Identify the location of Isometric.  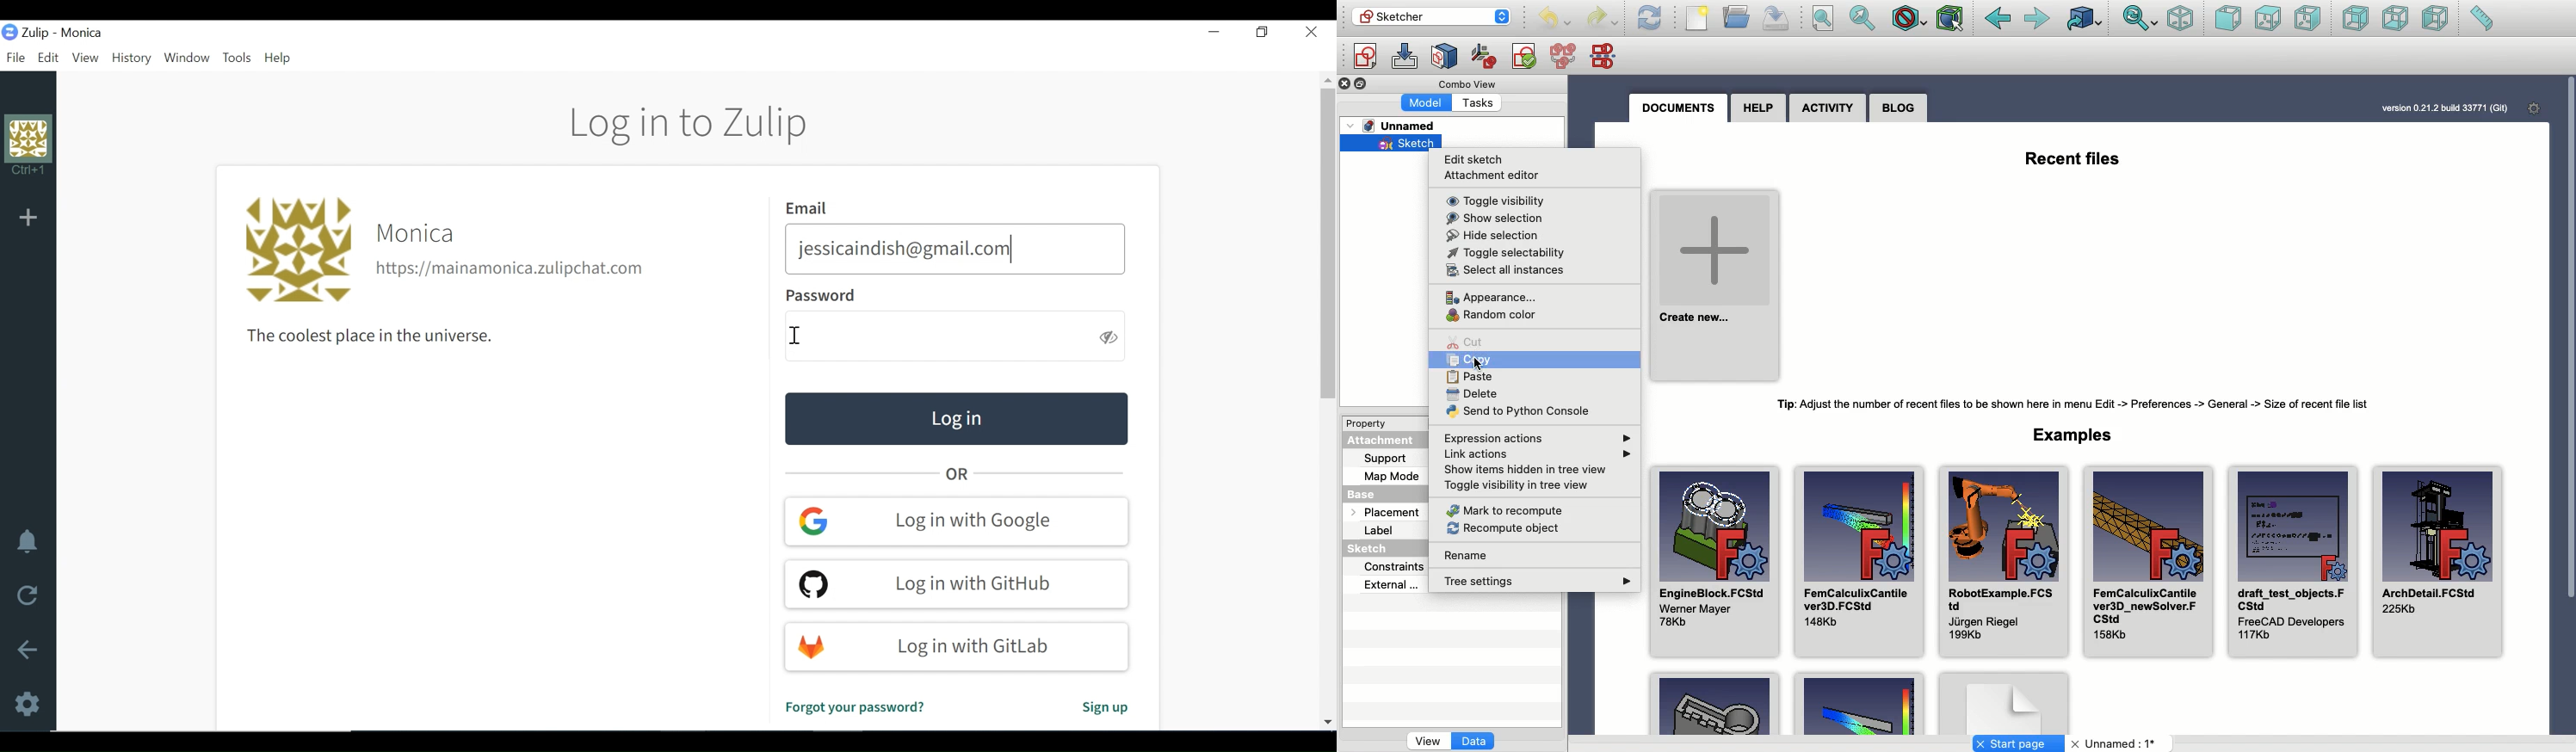
(2181, 18).